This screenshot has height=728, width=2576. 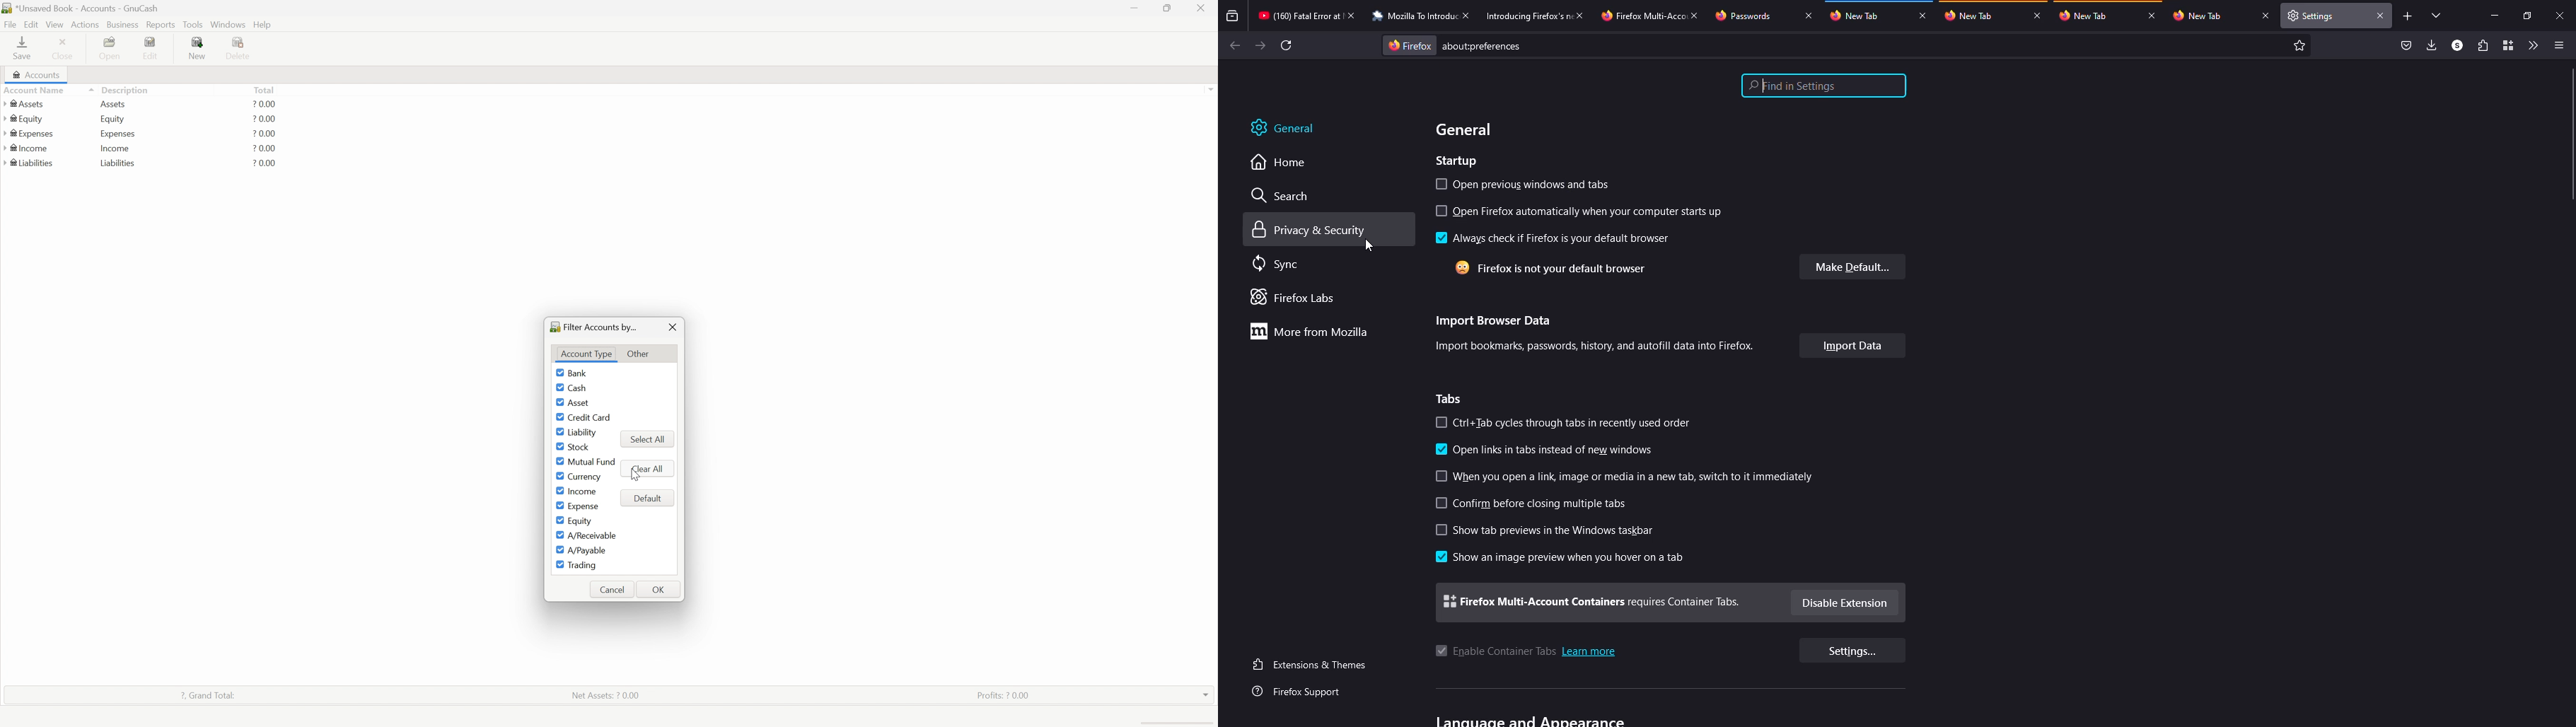 What do you see at coordinates (1497, 320) in the screenshot?
I see `import browser data` at bounding box center [1497, 320].